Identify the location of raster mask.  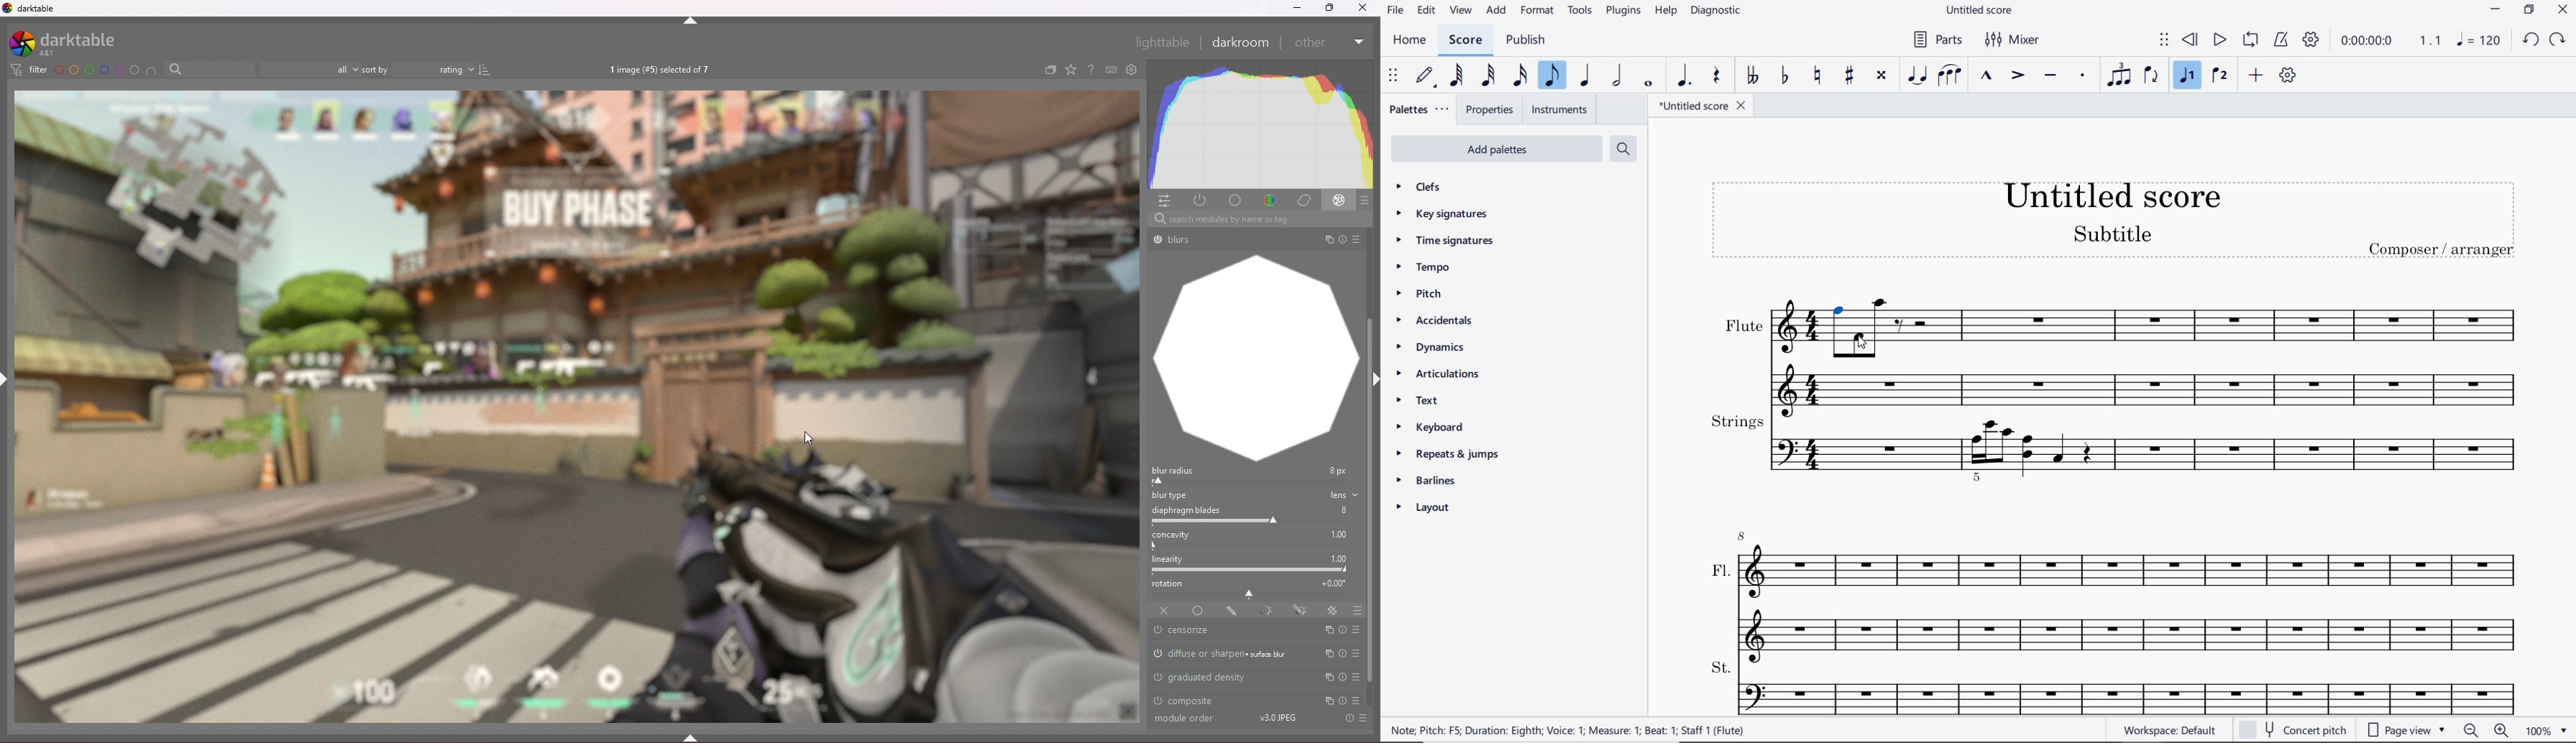
(1331, 610).